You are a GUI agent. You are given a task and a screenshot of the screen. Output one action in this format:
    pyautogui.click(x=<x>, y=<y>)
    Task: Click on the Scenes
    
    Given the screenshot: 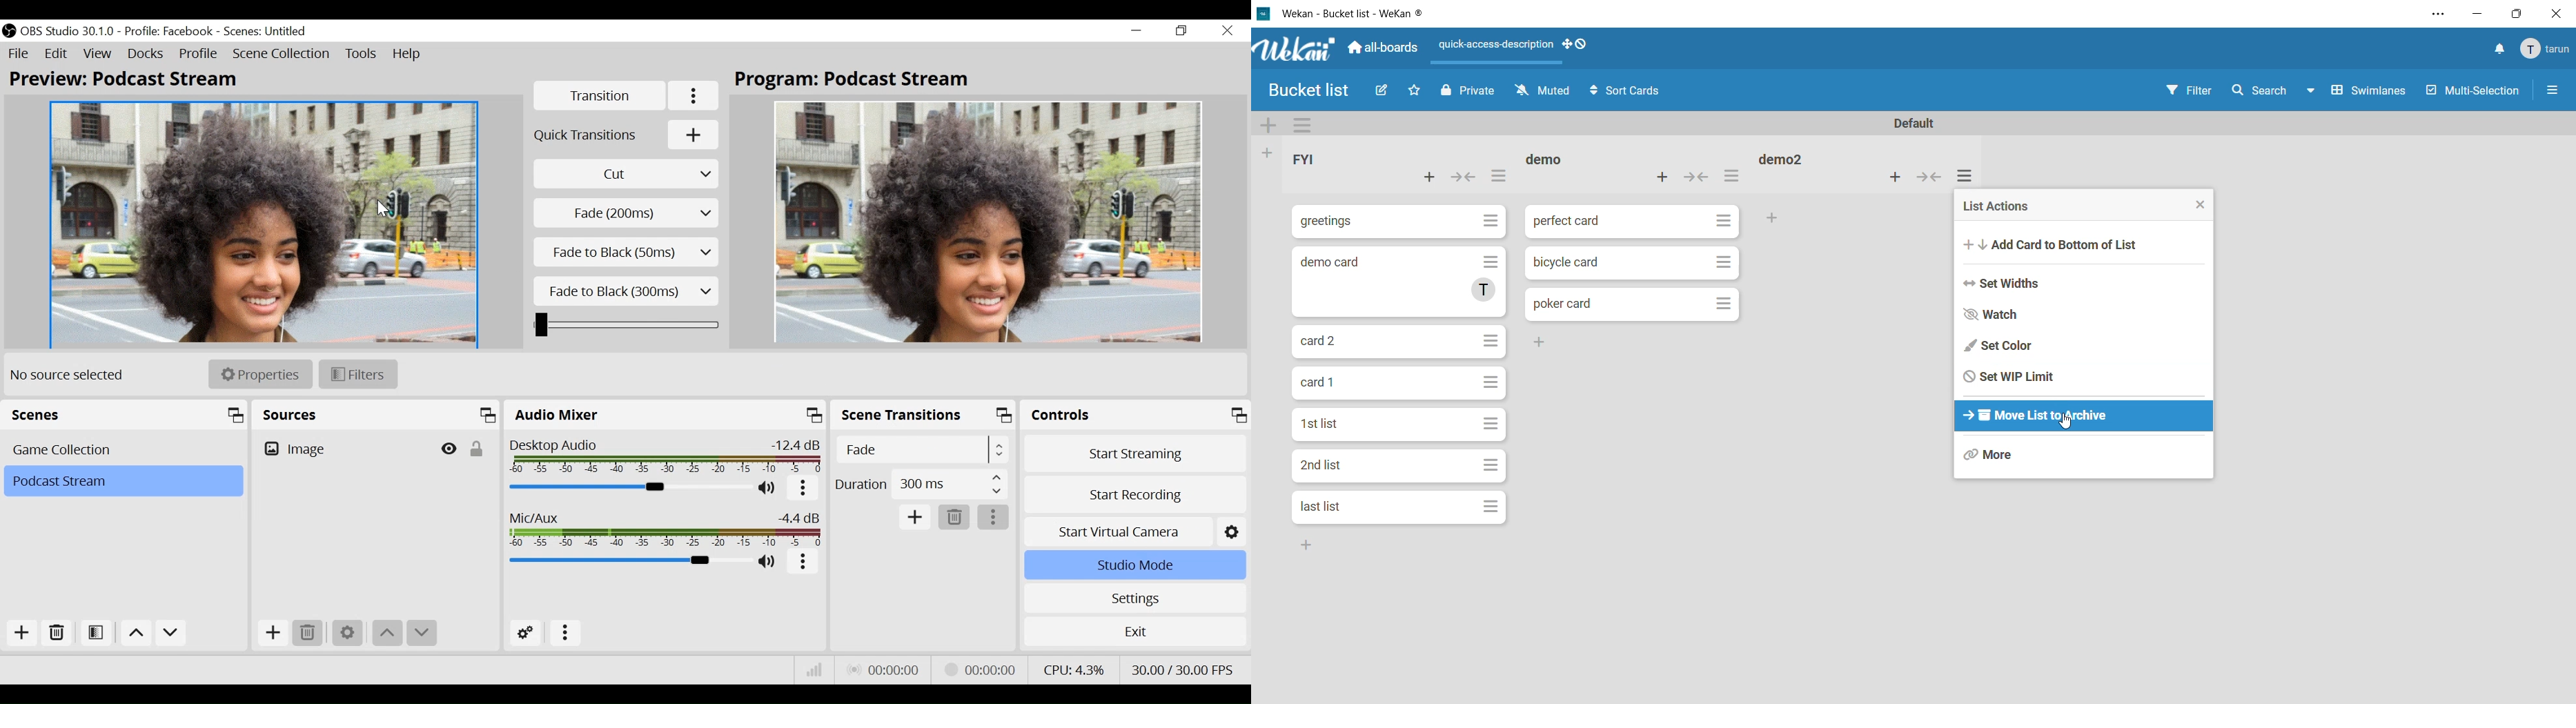 What is the action you would take?
    pyautogui.click(x=124, y=450)
    